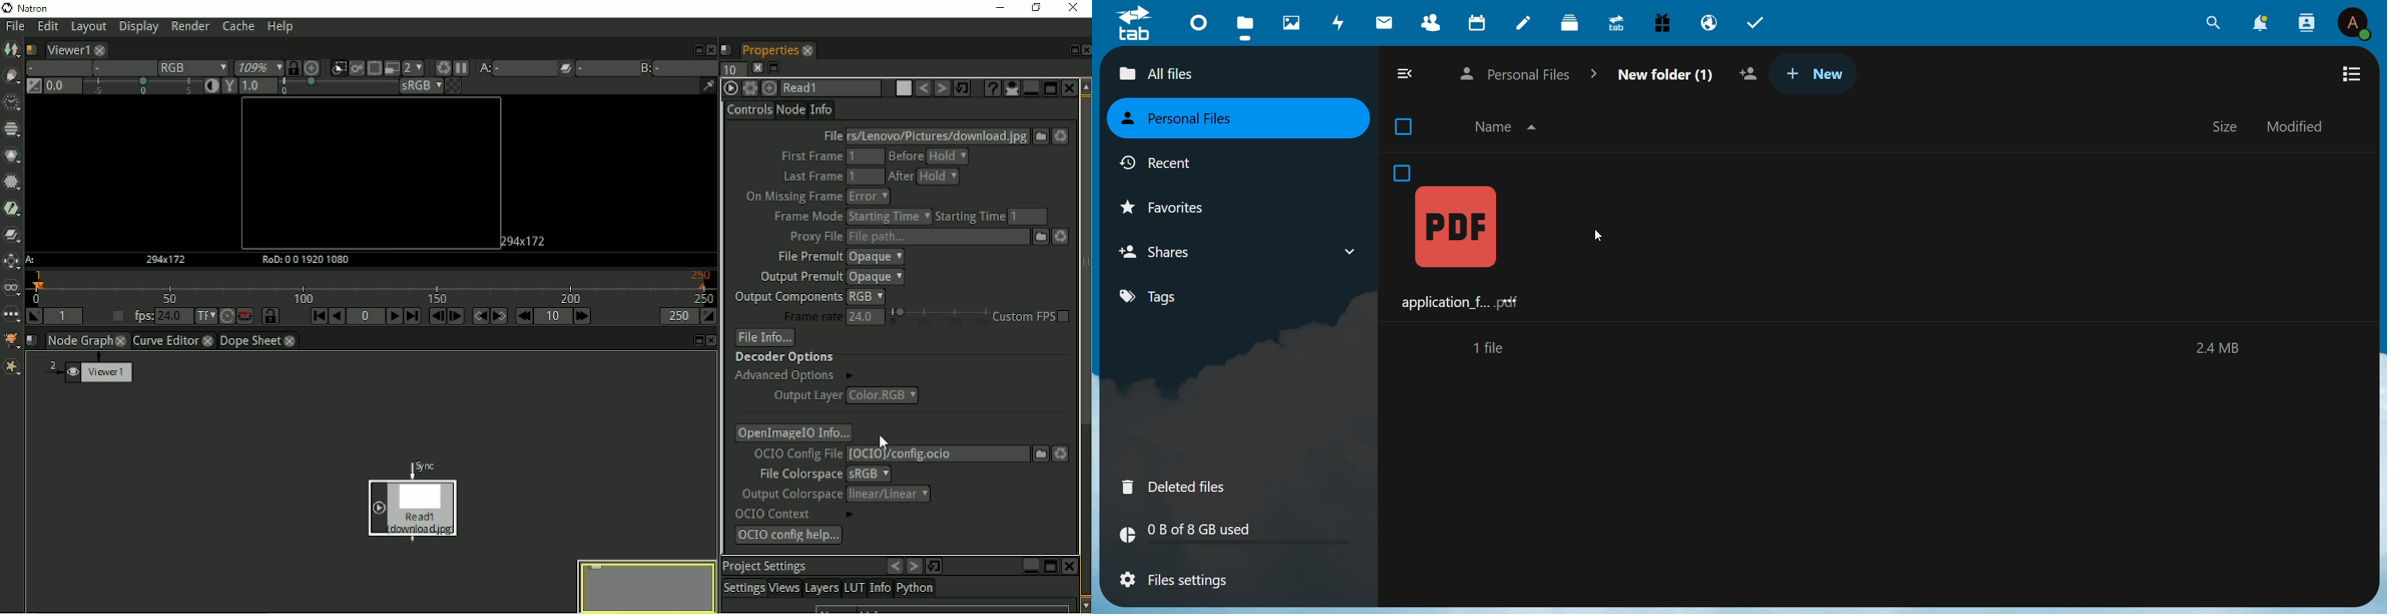 Image resolution: width=2408 pixels, height=616 pixels. I want to click on list view, so click(2354, 74).